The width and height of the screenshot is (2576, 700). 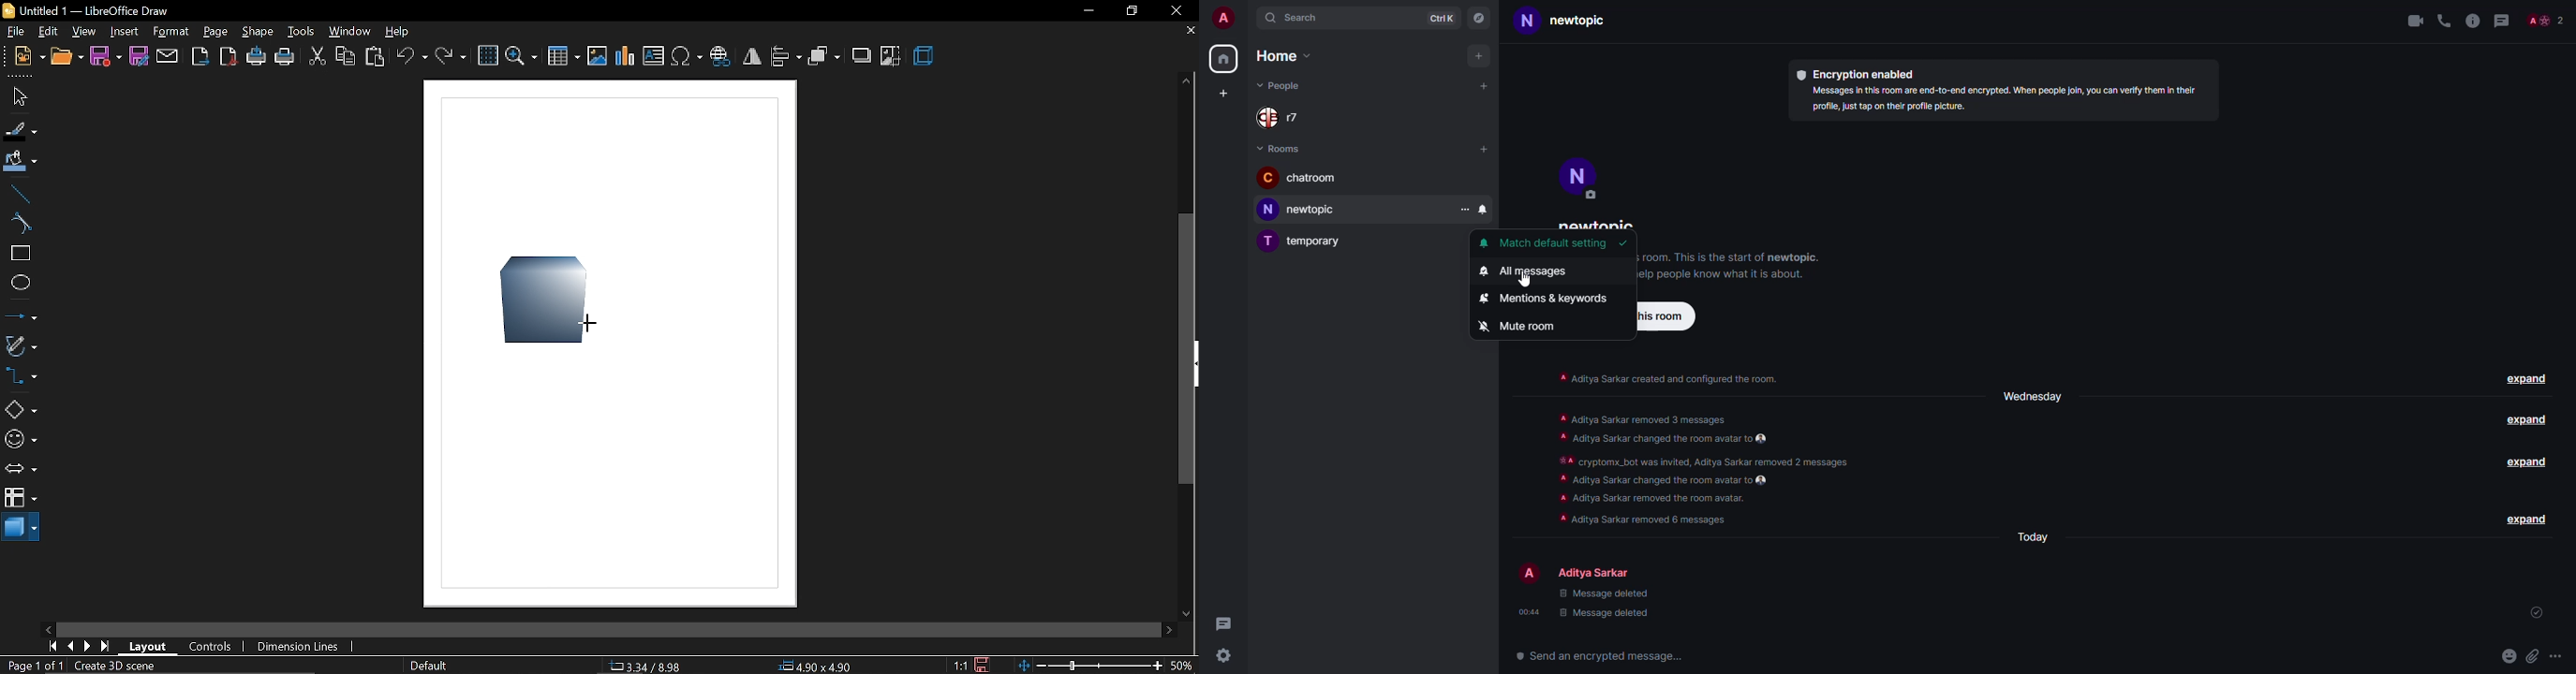 I want to click on page style, so click(x=429, y=666).